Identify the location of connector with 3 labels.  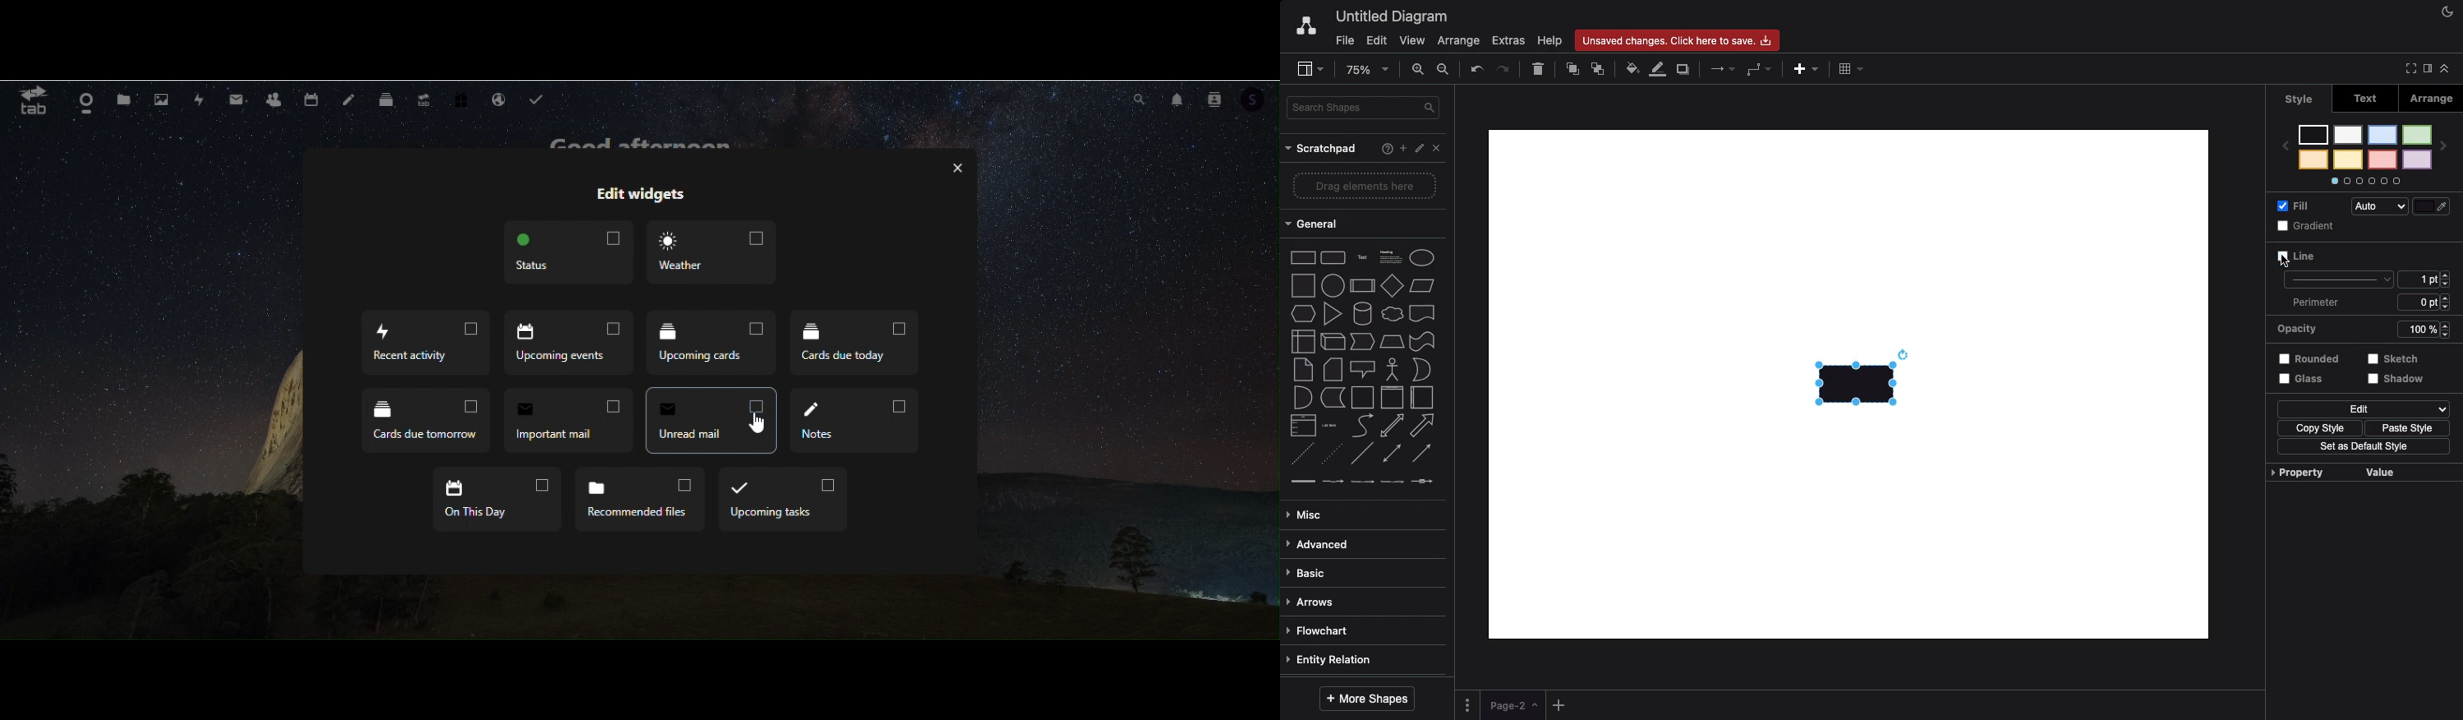
(1392, 482).